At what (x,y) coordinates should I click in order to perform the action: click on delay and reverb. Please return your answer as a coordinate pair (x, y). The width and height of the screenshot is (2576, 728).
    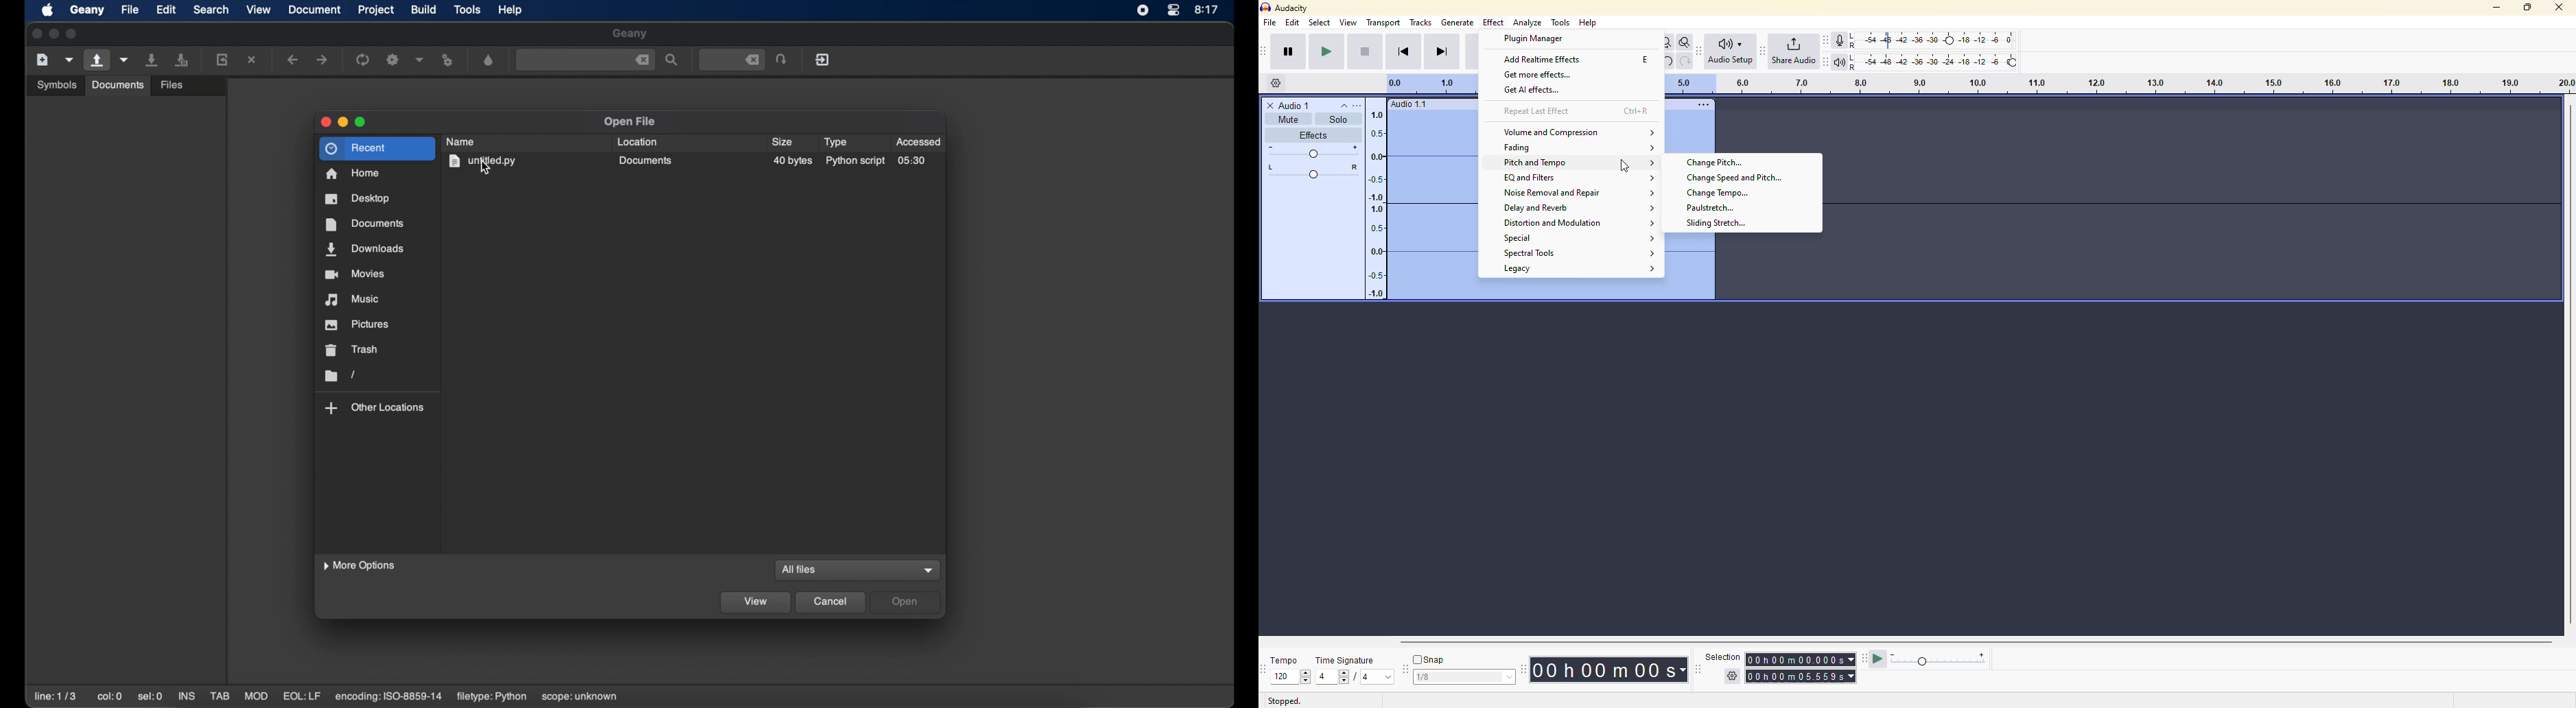
    Looking at the image, I should click on (1540, 209).